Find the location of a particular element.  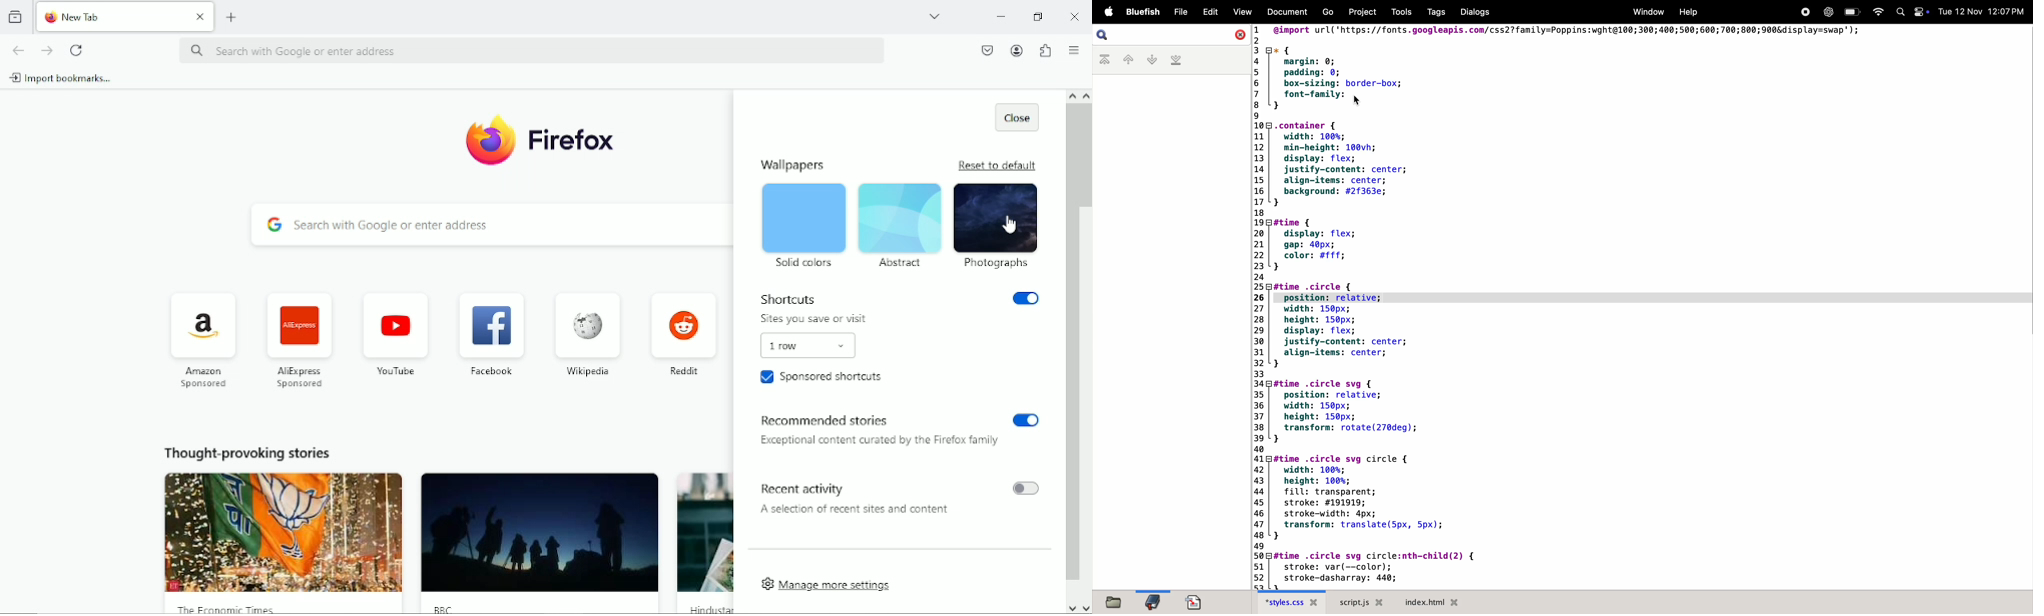

Abstract is located at coordinates (900, 227).